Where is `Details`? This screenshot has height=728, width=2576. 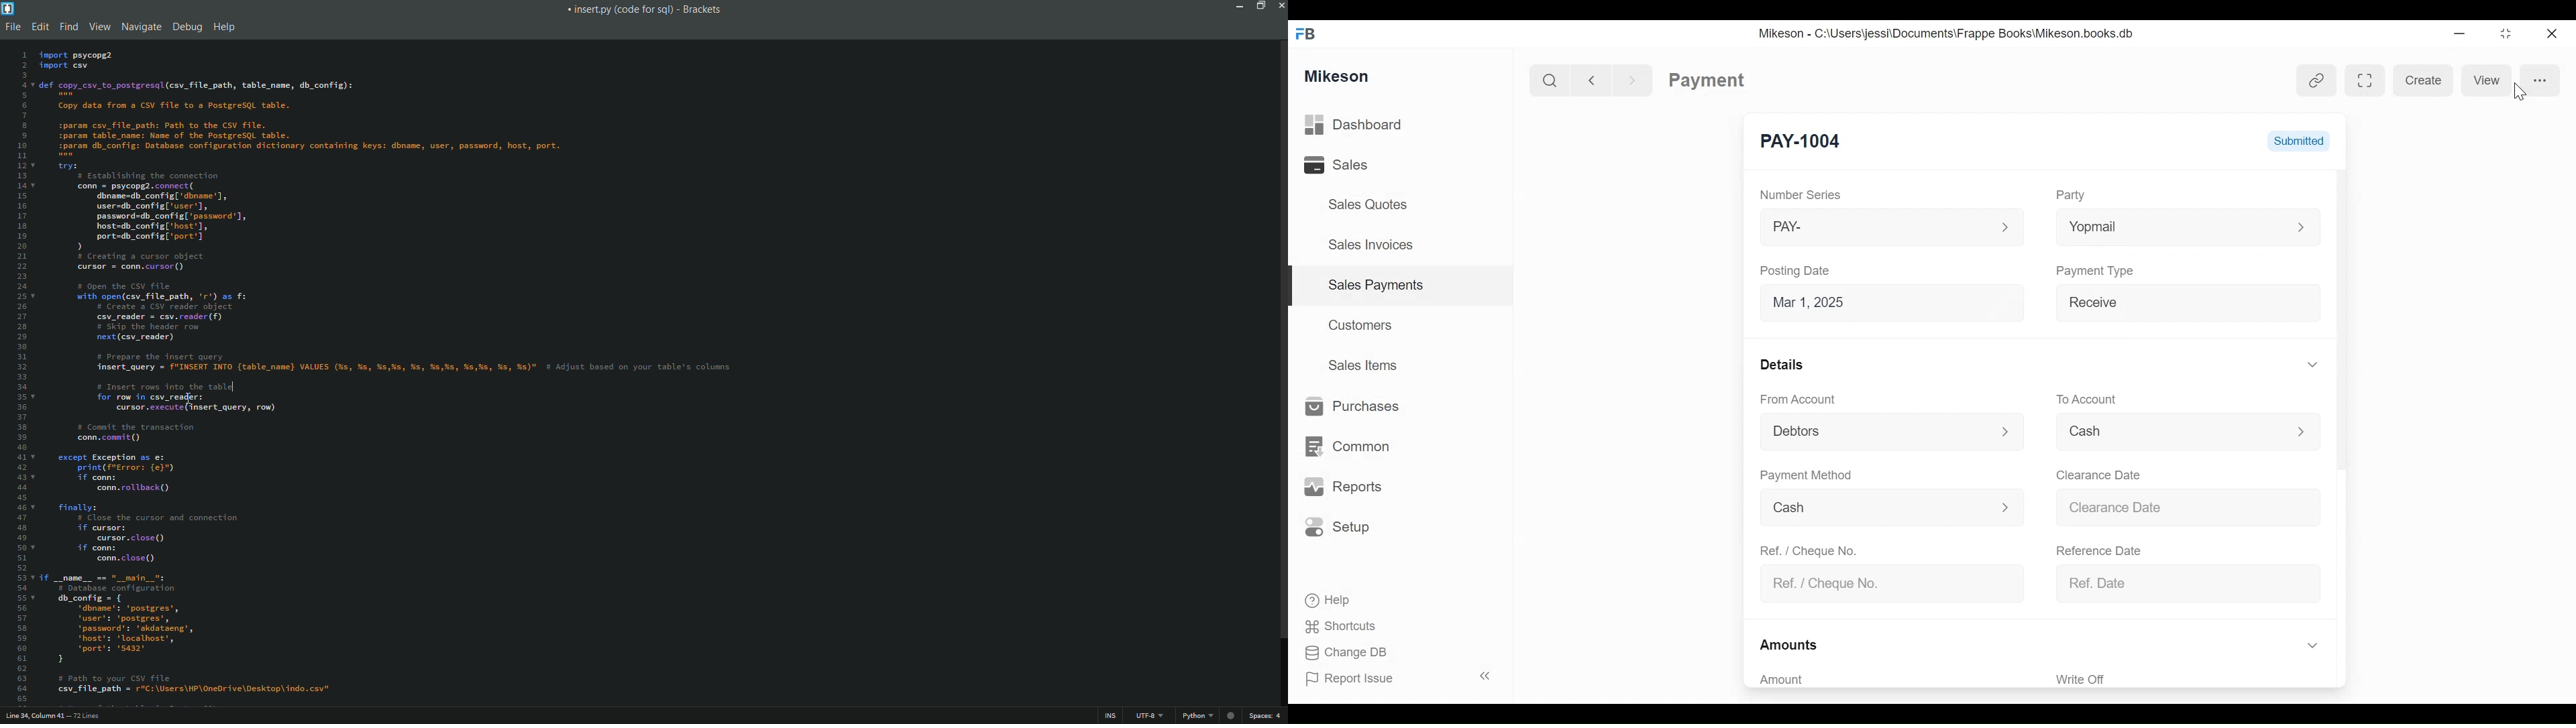
Details is located at coordinates (1784, 365).